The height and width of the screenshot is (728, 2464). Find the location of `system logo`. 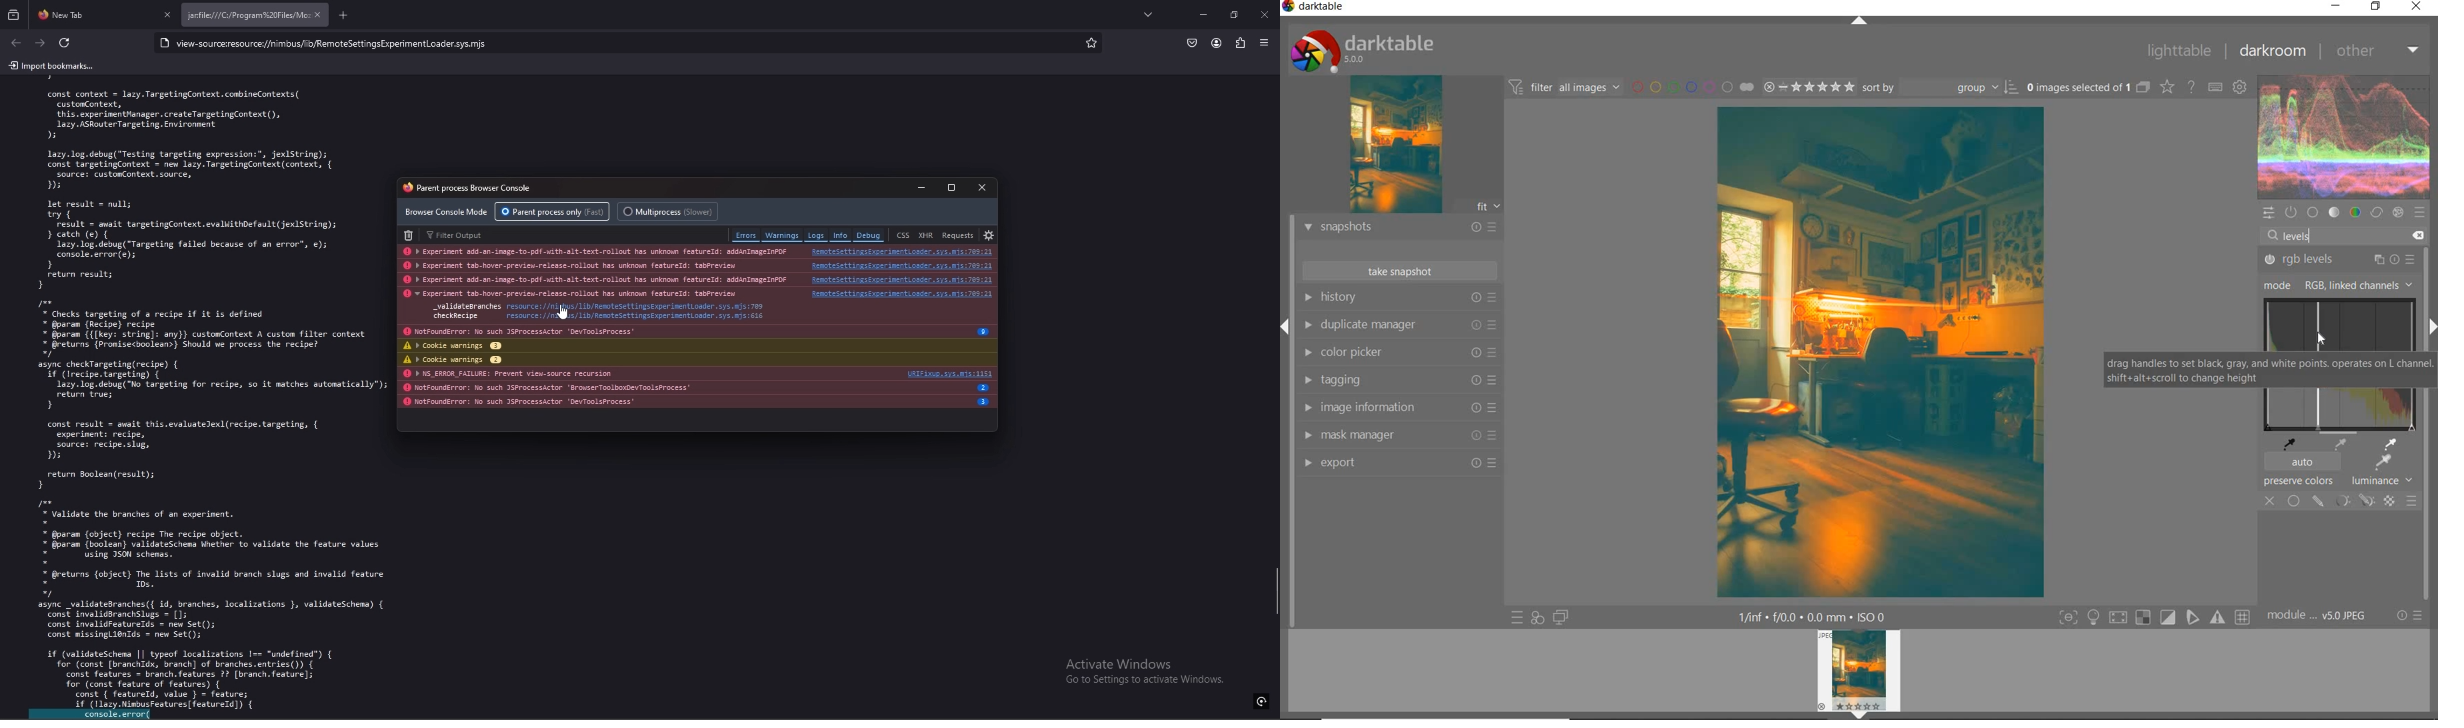

system logo is located at coordinates (1359, 50).